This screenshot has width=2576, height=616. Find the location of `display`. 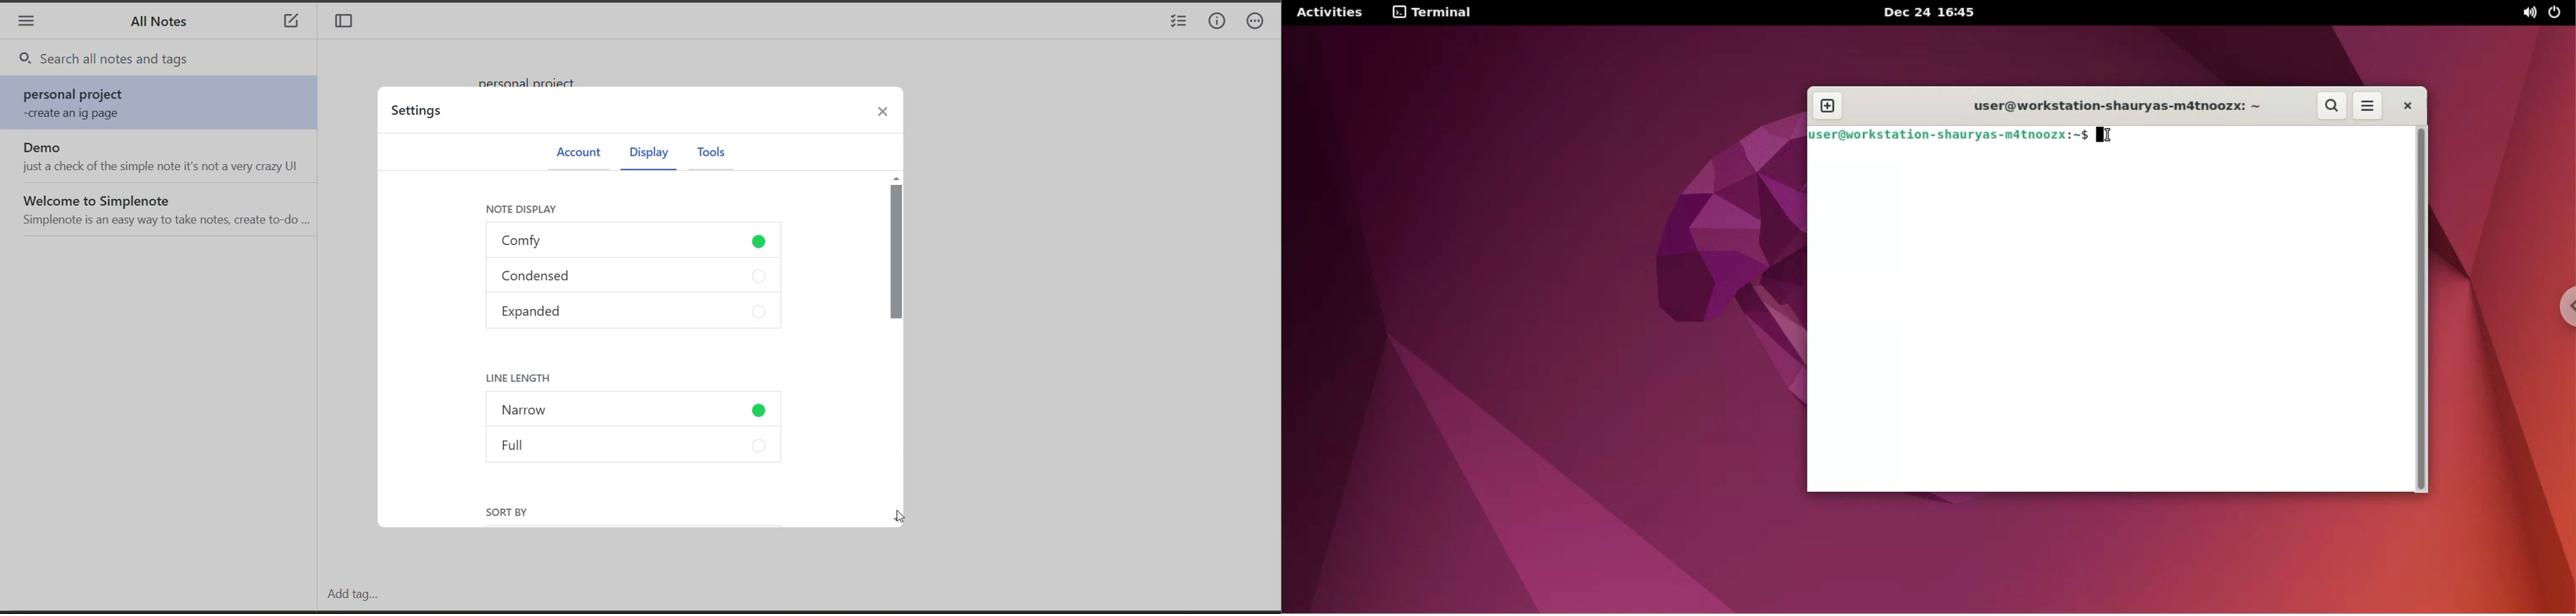

display is located at coordinates (647, 155).